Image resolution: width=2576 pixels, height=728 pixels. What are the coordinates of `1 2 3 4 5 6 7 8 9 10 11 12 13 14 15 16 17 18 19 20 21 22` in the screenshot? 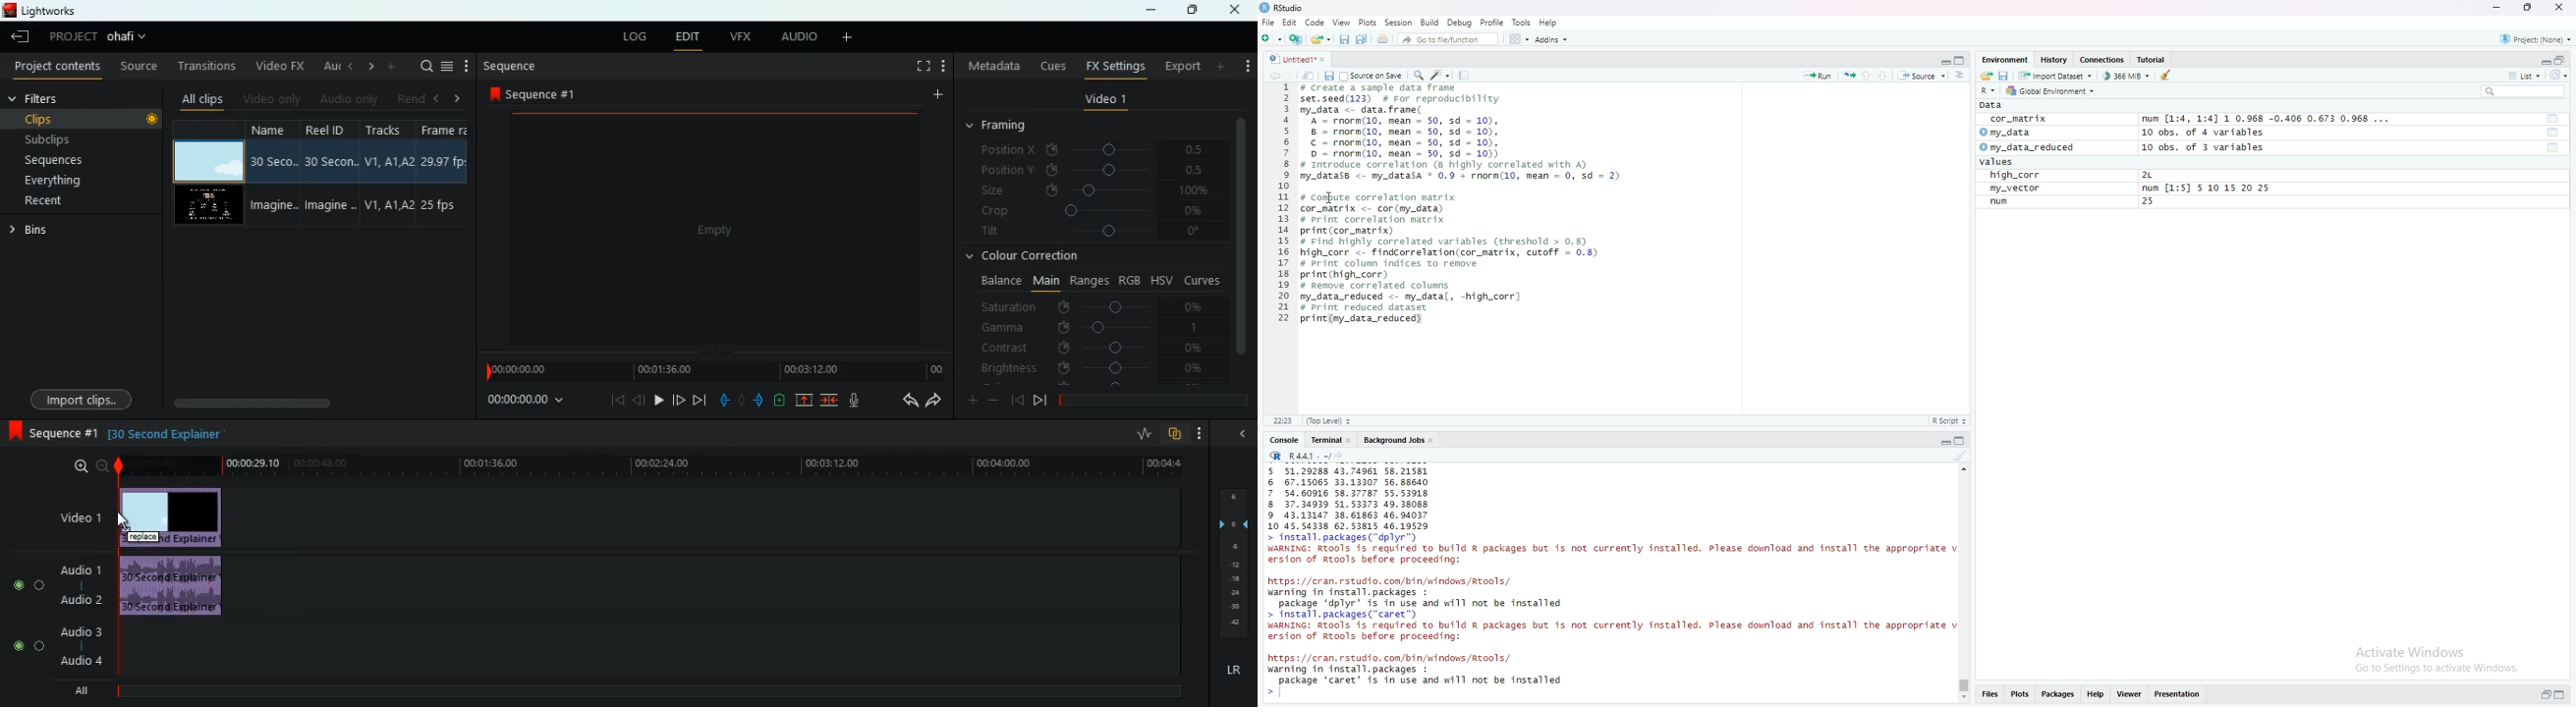 It's located at (1284, 203).